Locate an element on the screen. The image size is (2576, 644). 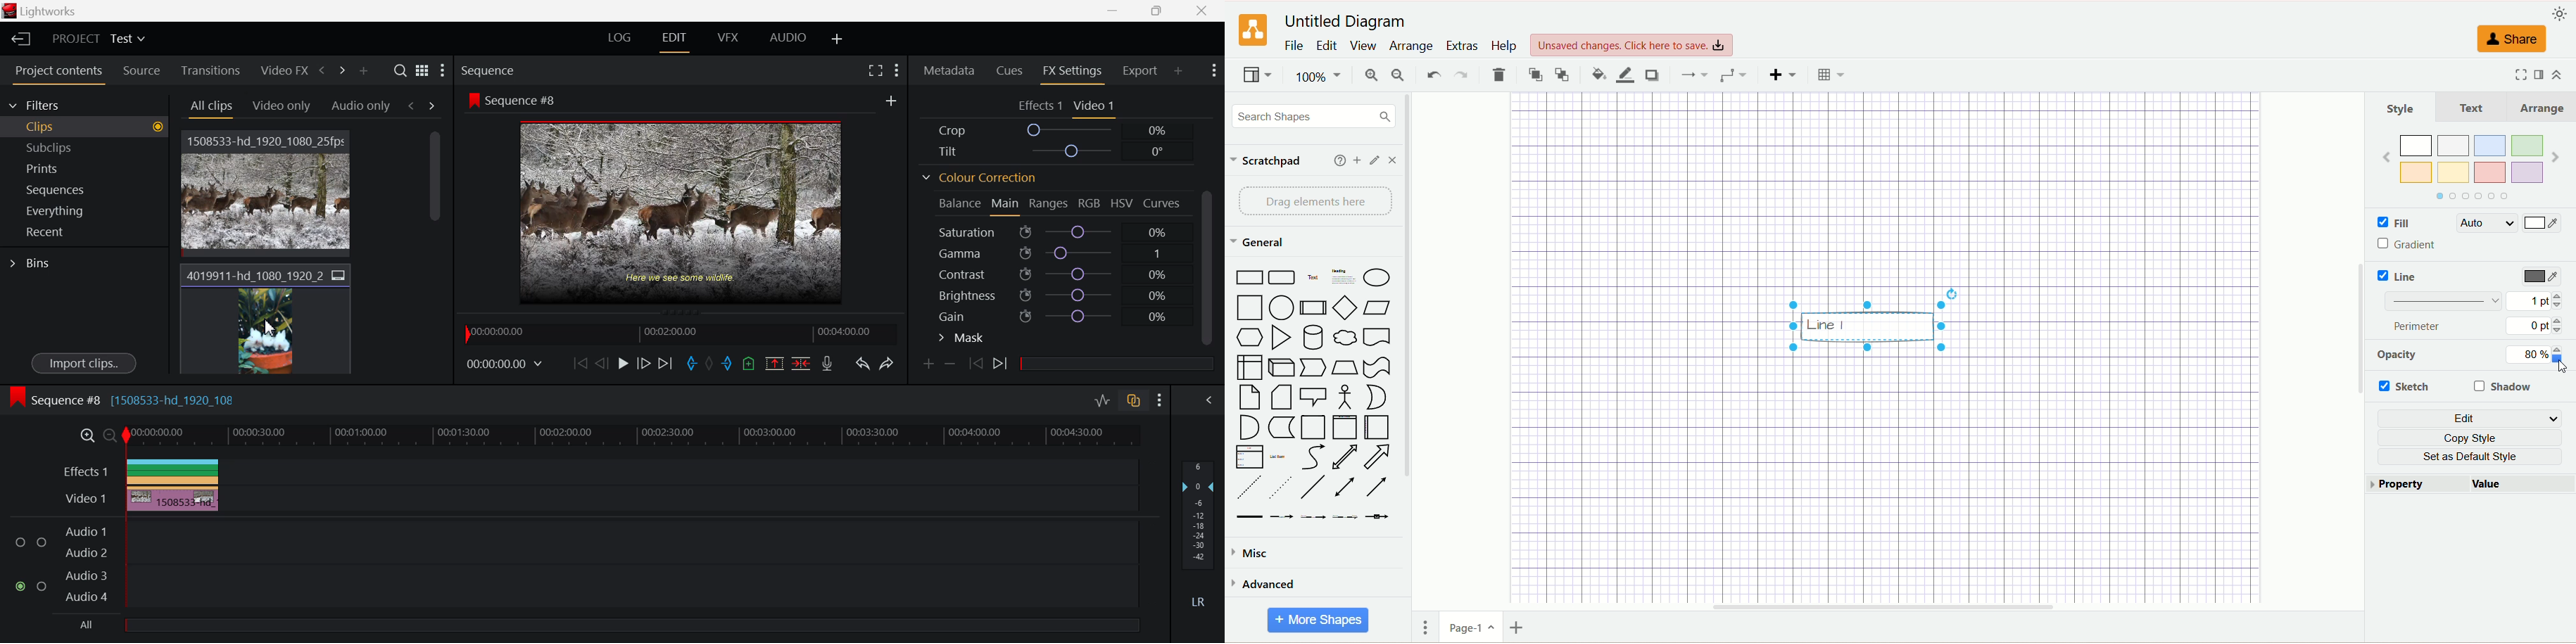
Export Tab is located at coordinates (1140, 70).